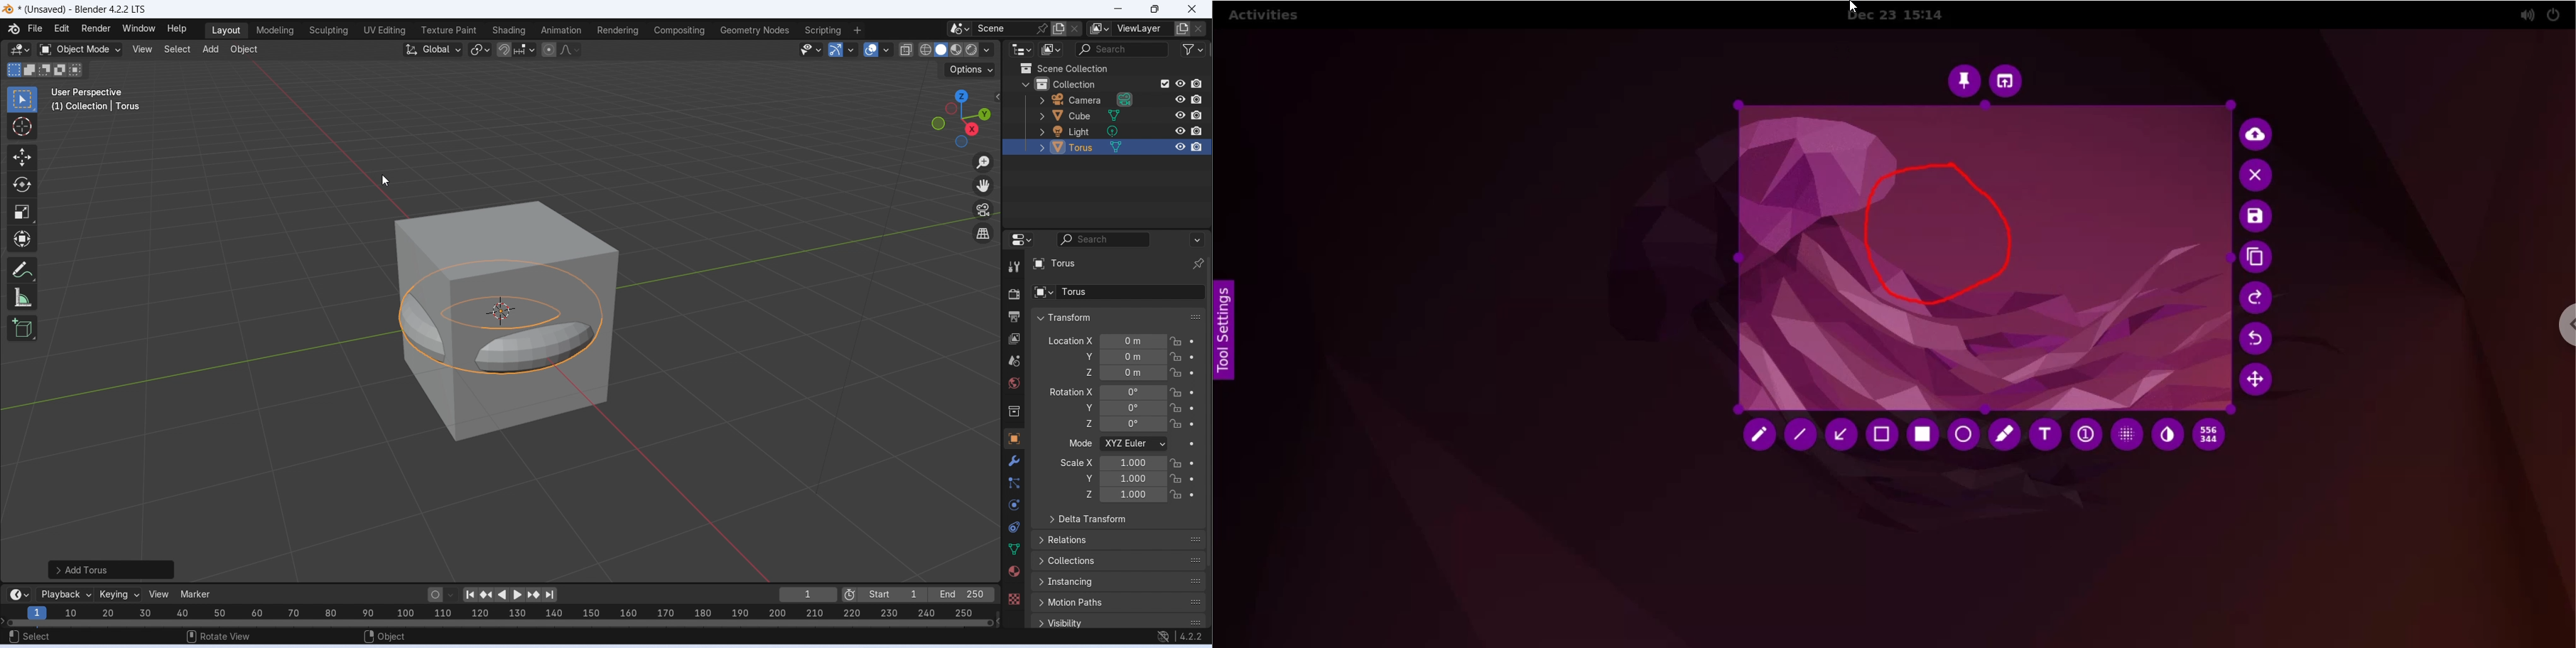 The image size is (2576, 672). I want to click on Camera layer, so click(1118, 99).